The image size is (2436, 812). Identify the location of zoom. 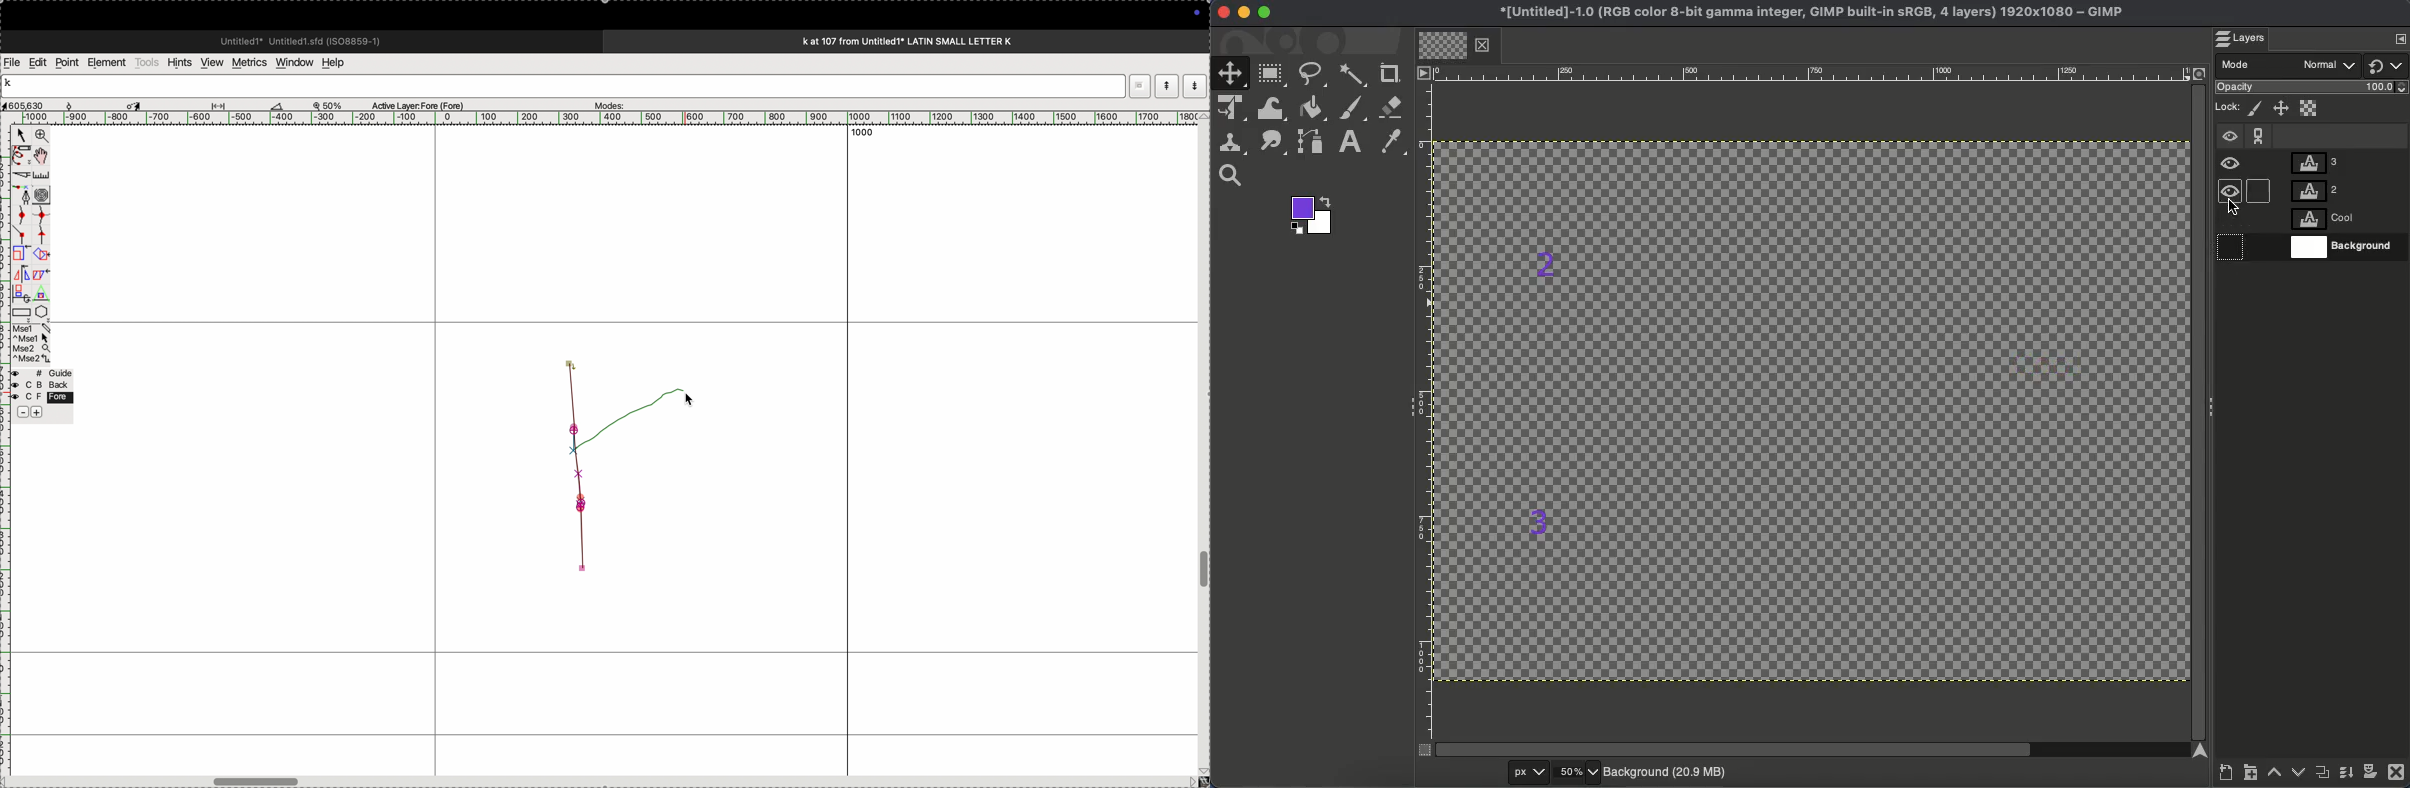
(40, 137).